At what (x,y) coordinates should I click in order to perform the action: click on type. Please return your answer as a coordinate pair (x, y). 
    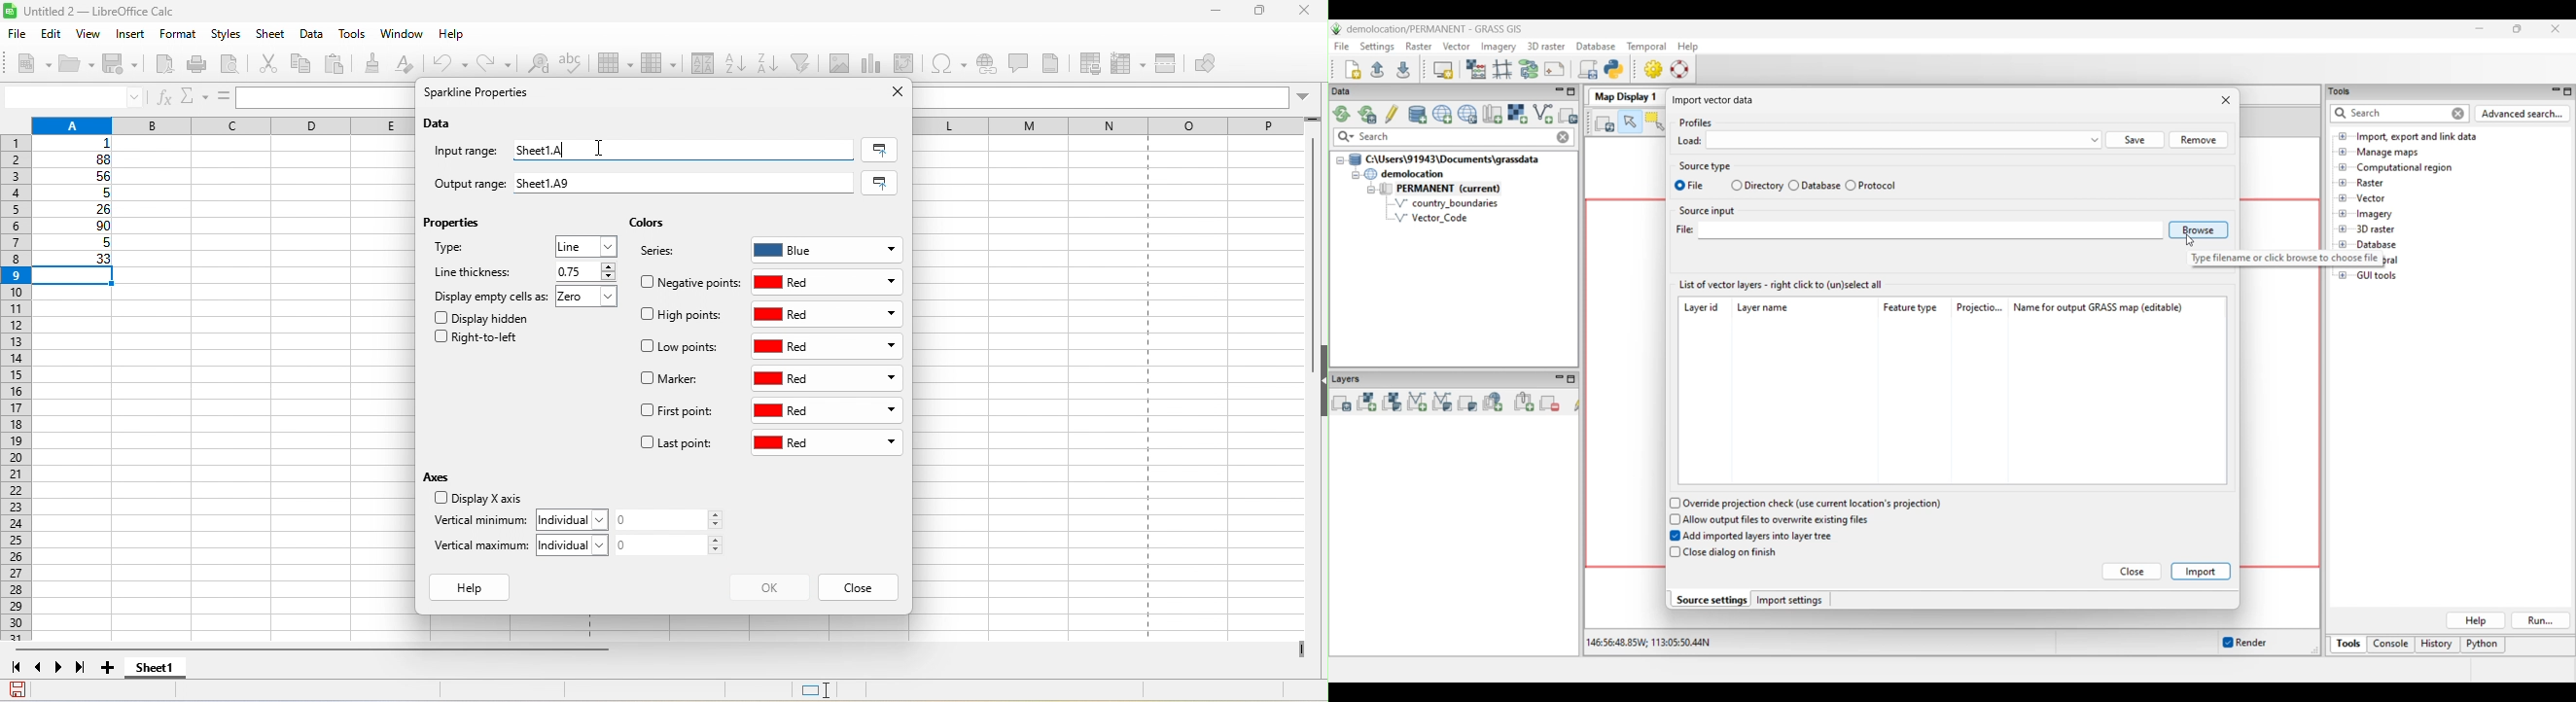
    Looking at the image, I should click on (473, 251).